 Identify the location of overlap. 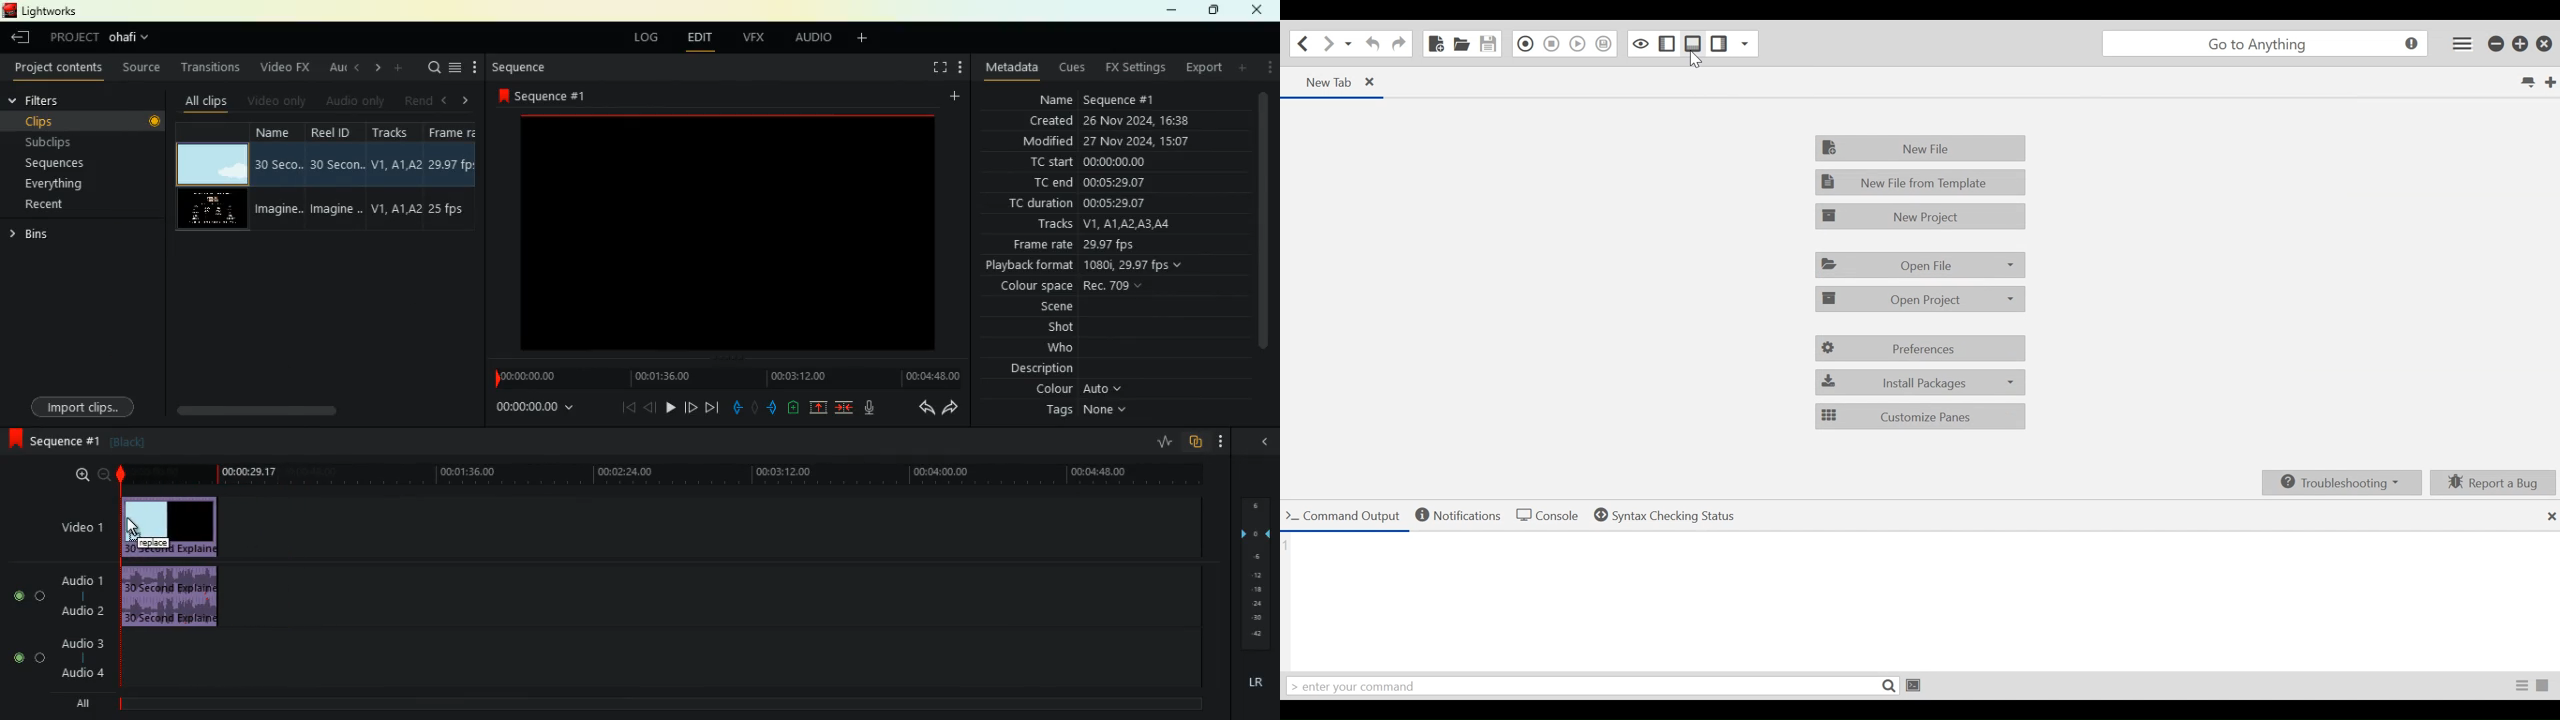
(1196, 441).